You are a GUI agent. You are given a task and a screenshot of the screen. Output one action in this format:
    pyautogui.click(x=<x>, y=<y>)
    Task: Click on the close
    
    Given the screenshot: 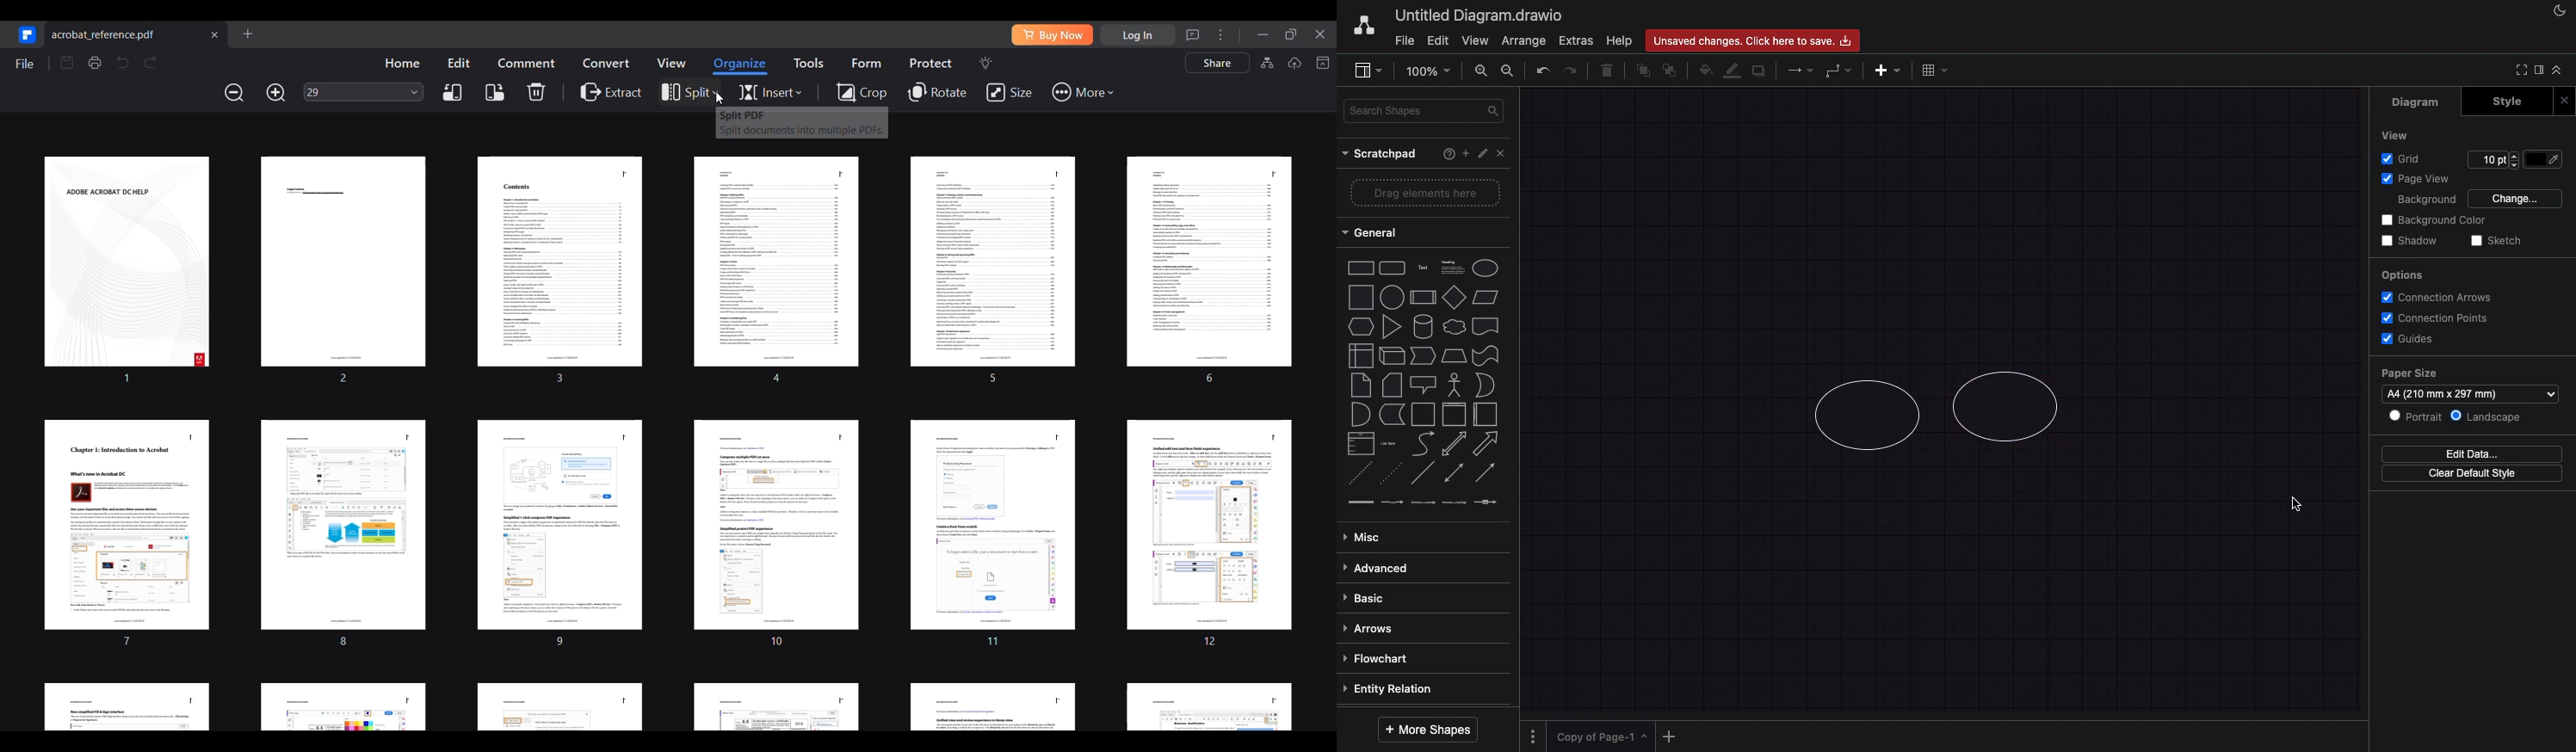 What is the action you would take?
    pyautogui.click(x=1502, y=153)
    